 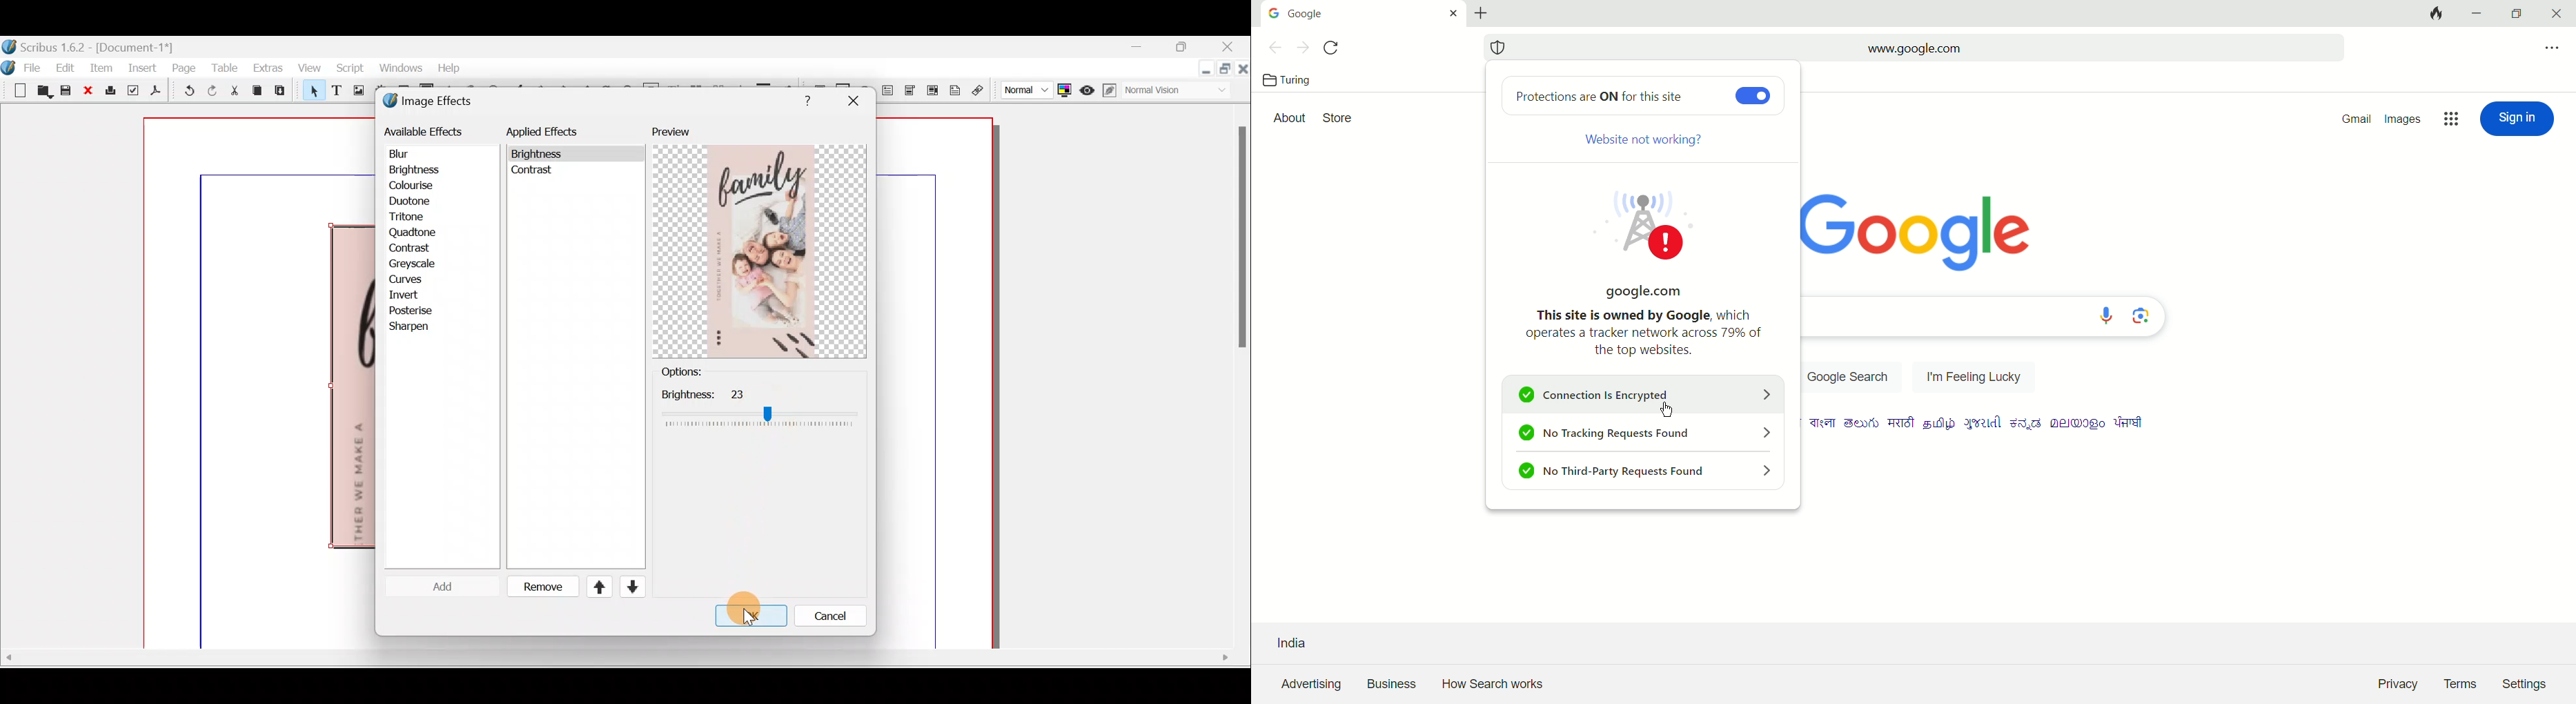 I want to click on PDF List box, so click(x=933, y=89).